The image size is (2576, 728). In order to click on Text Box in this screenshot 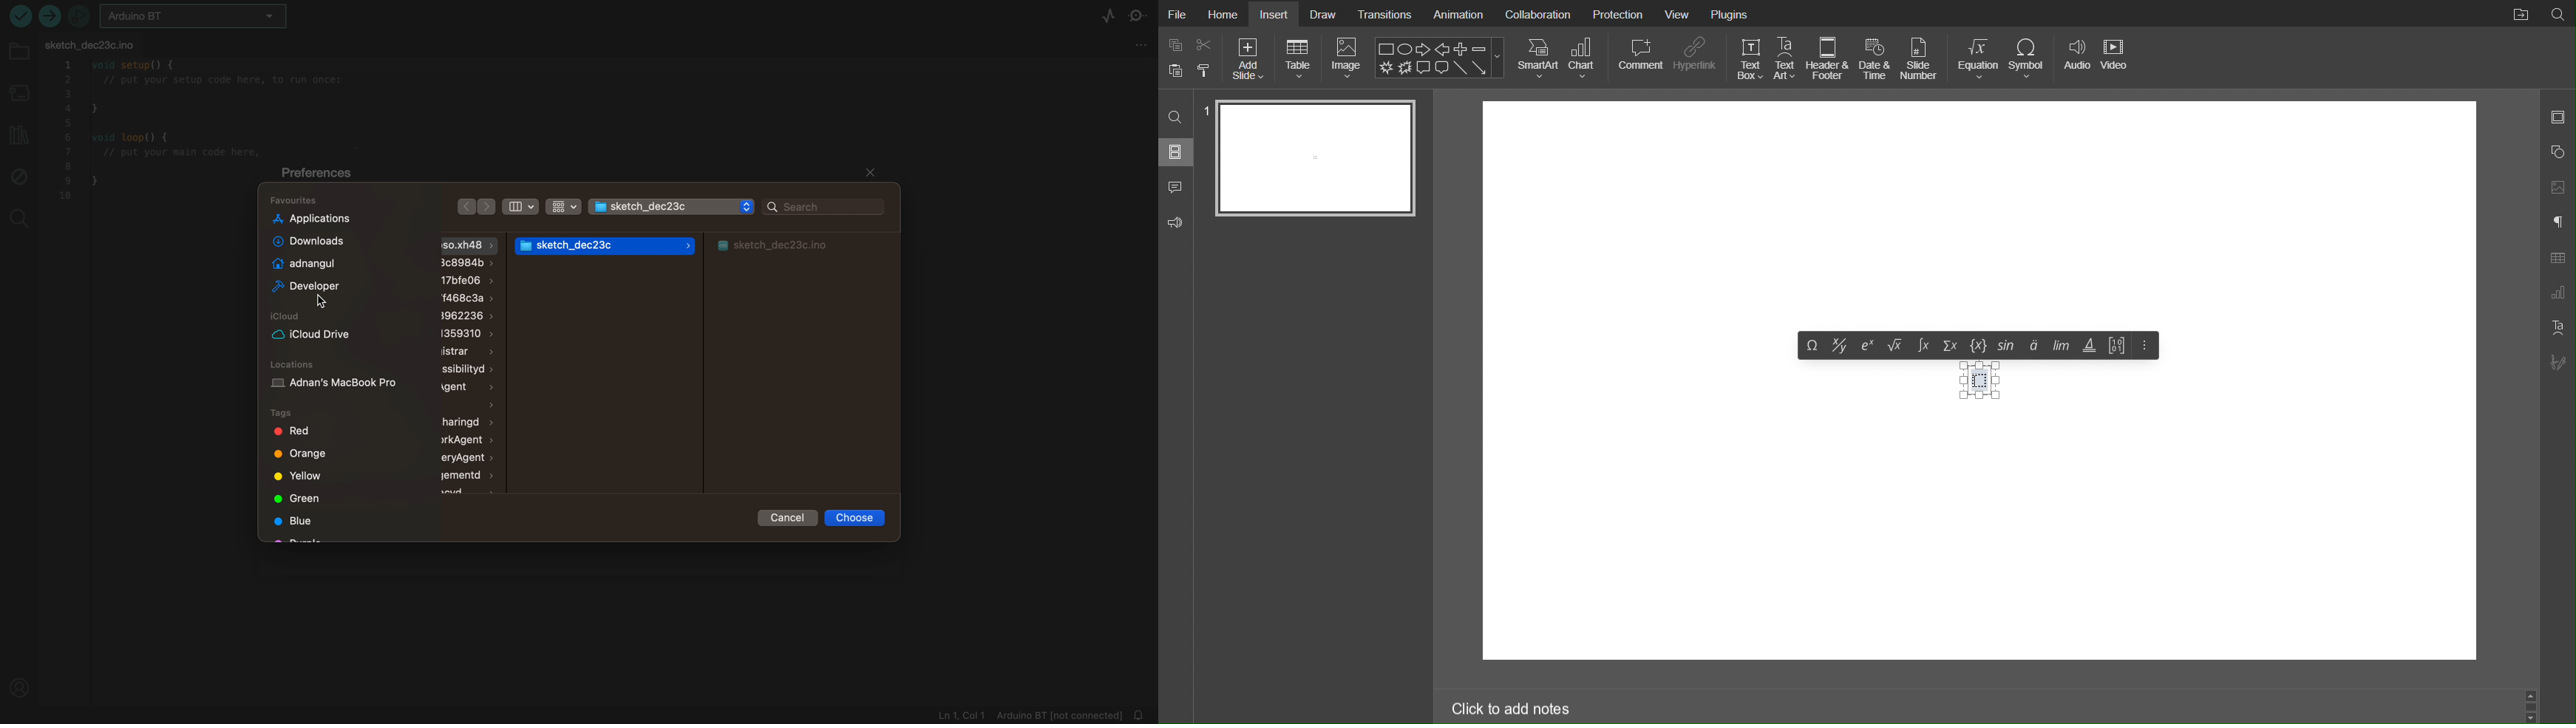, I will do `click(1981, 380)`.